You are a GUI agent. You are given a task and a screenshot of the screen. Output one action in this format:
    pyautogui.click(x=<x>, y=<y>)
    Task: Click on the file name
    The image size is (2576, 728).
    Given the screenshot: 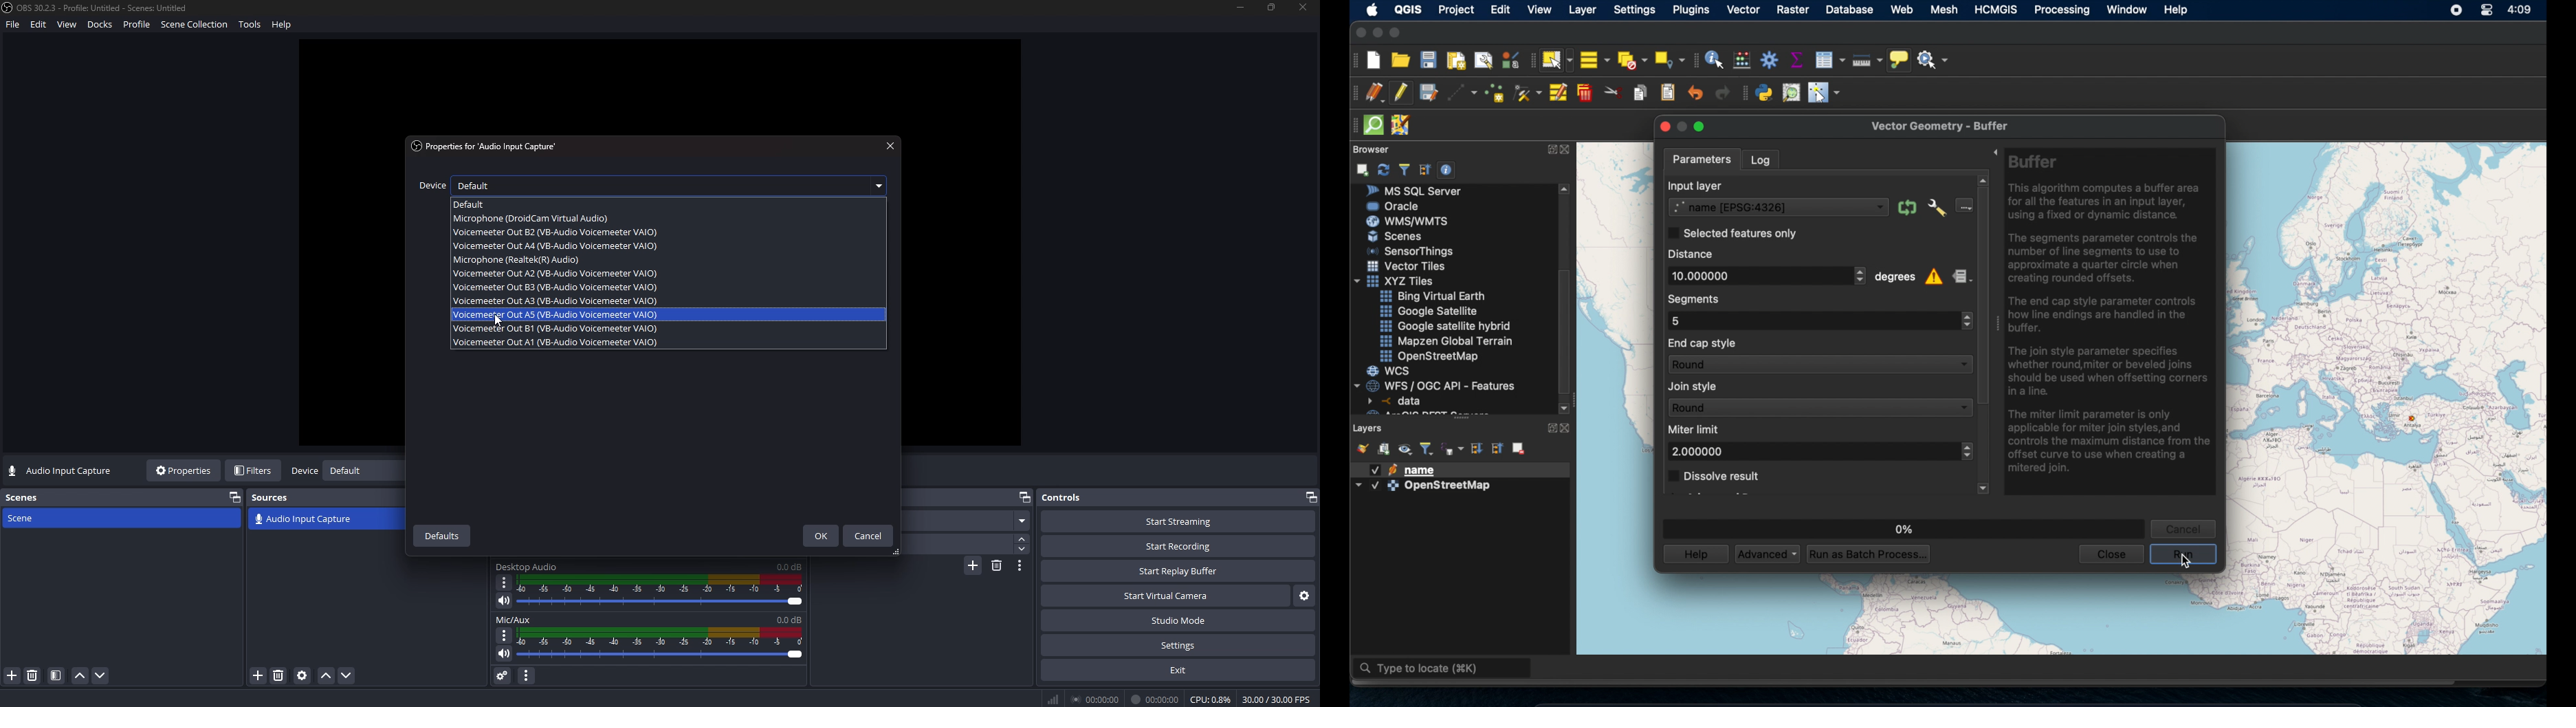 What is the action you would take?
    pyautogui.click(x=97, y=8)
    